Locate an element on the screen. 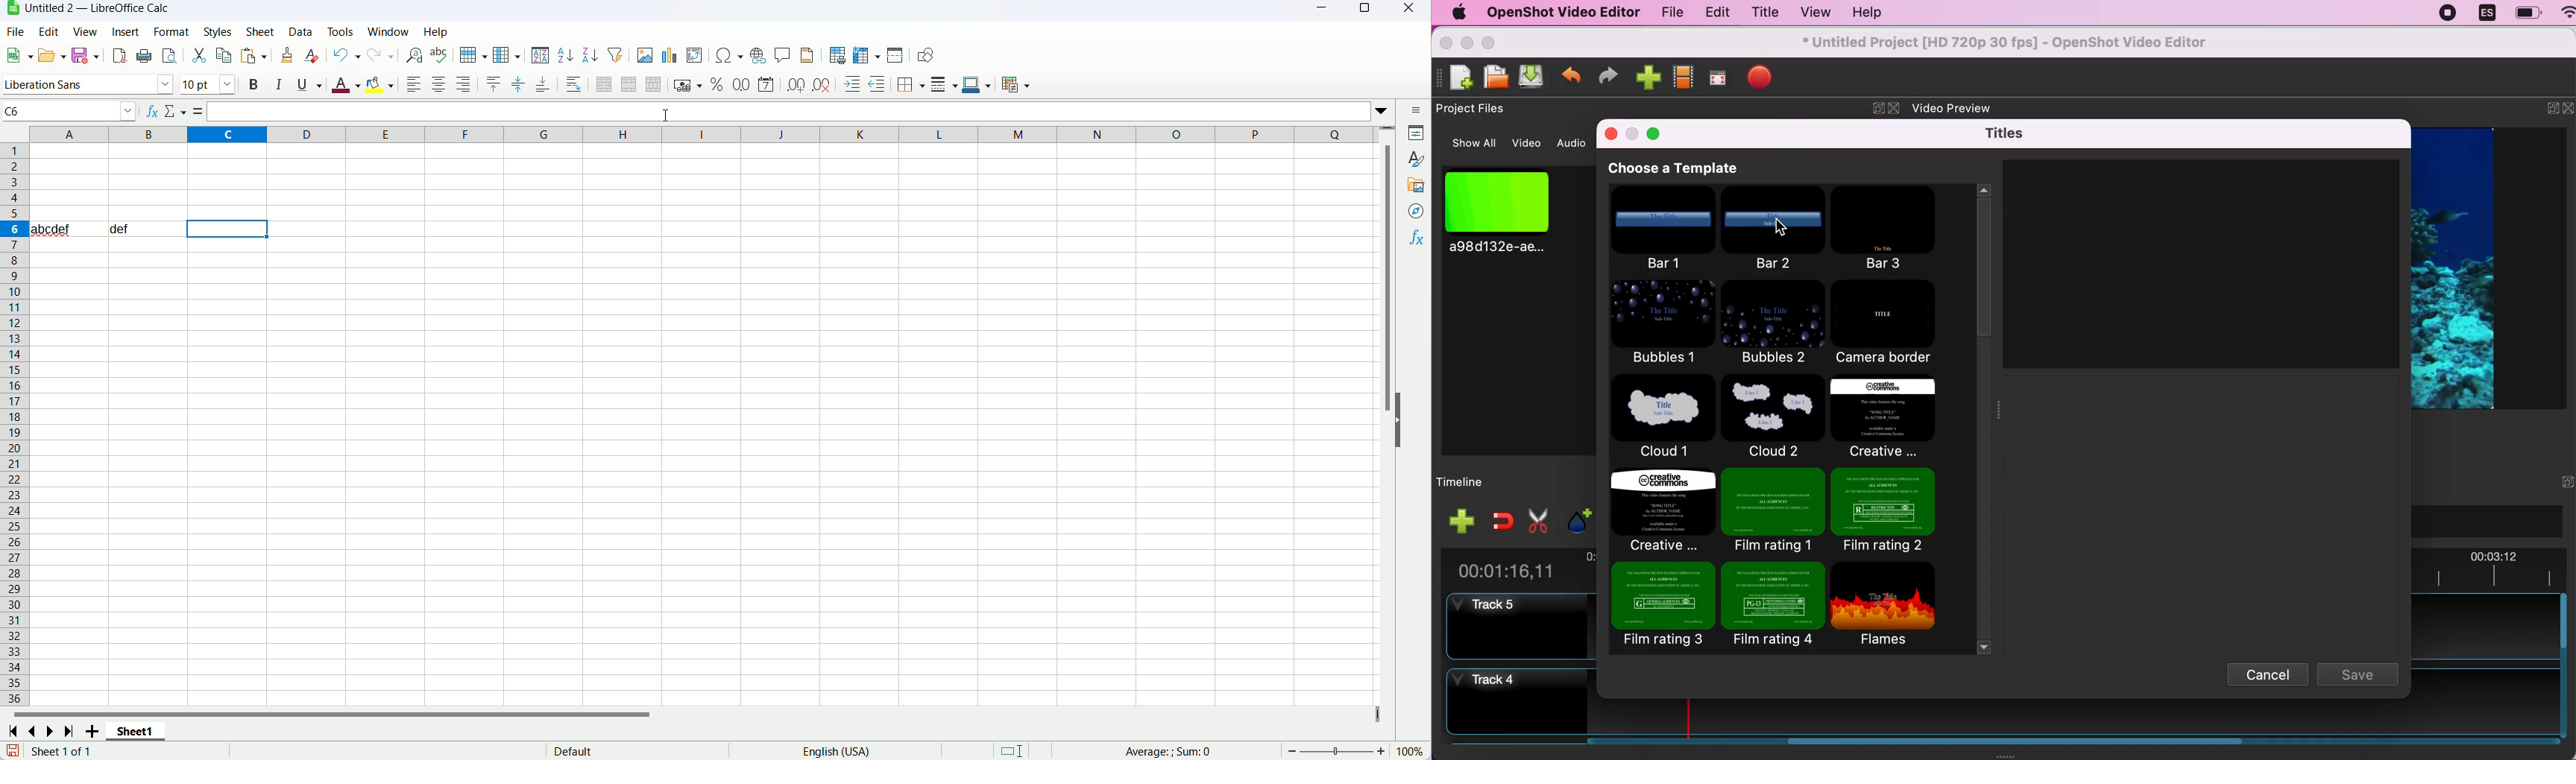 The width and height of the screenshot is (2576, 784). functions is located at coordinates (1414, 240).